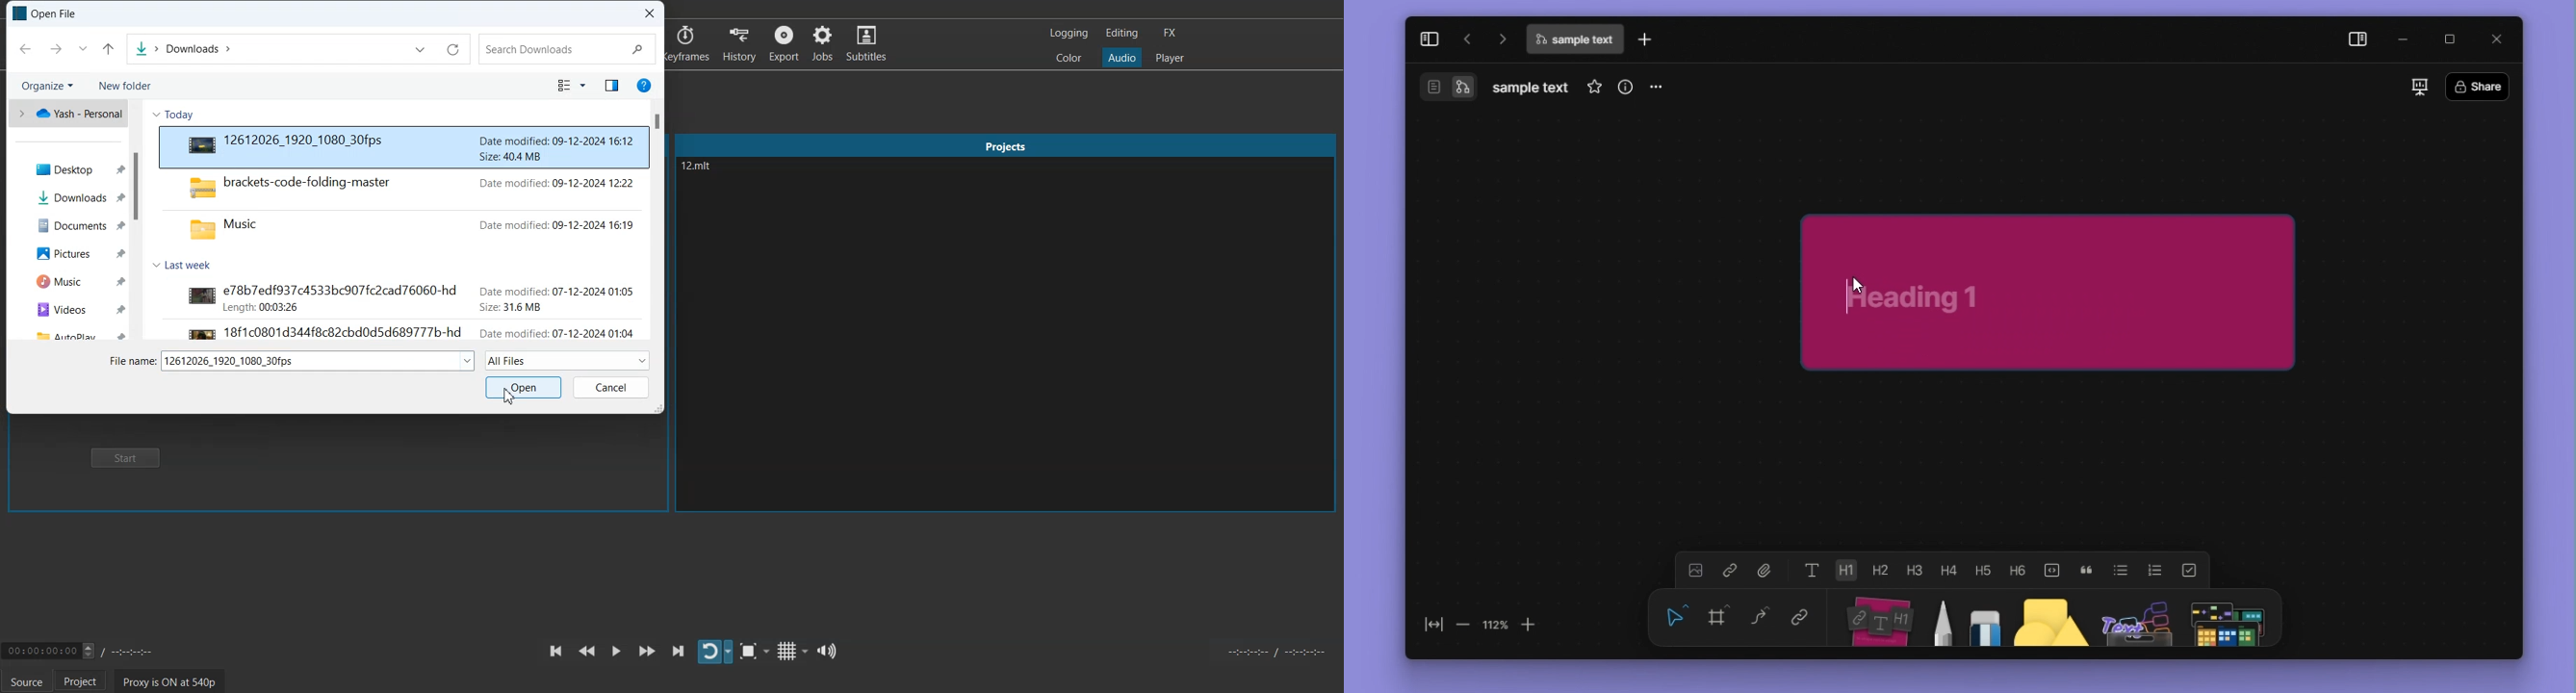 This screenshot has width=2576, height=700. Describe the element at coordinates (25, 48) in the screenshot. I see `Go Back` at that location.